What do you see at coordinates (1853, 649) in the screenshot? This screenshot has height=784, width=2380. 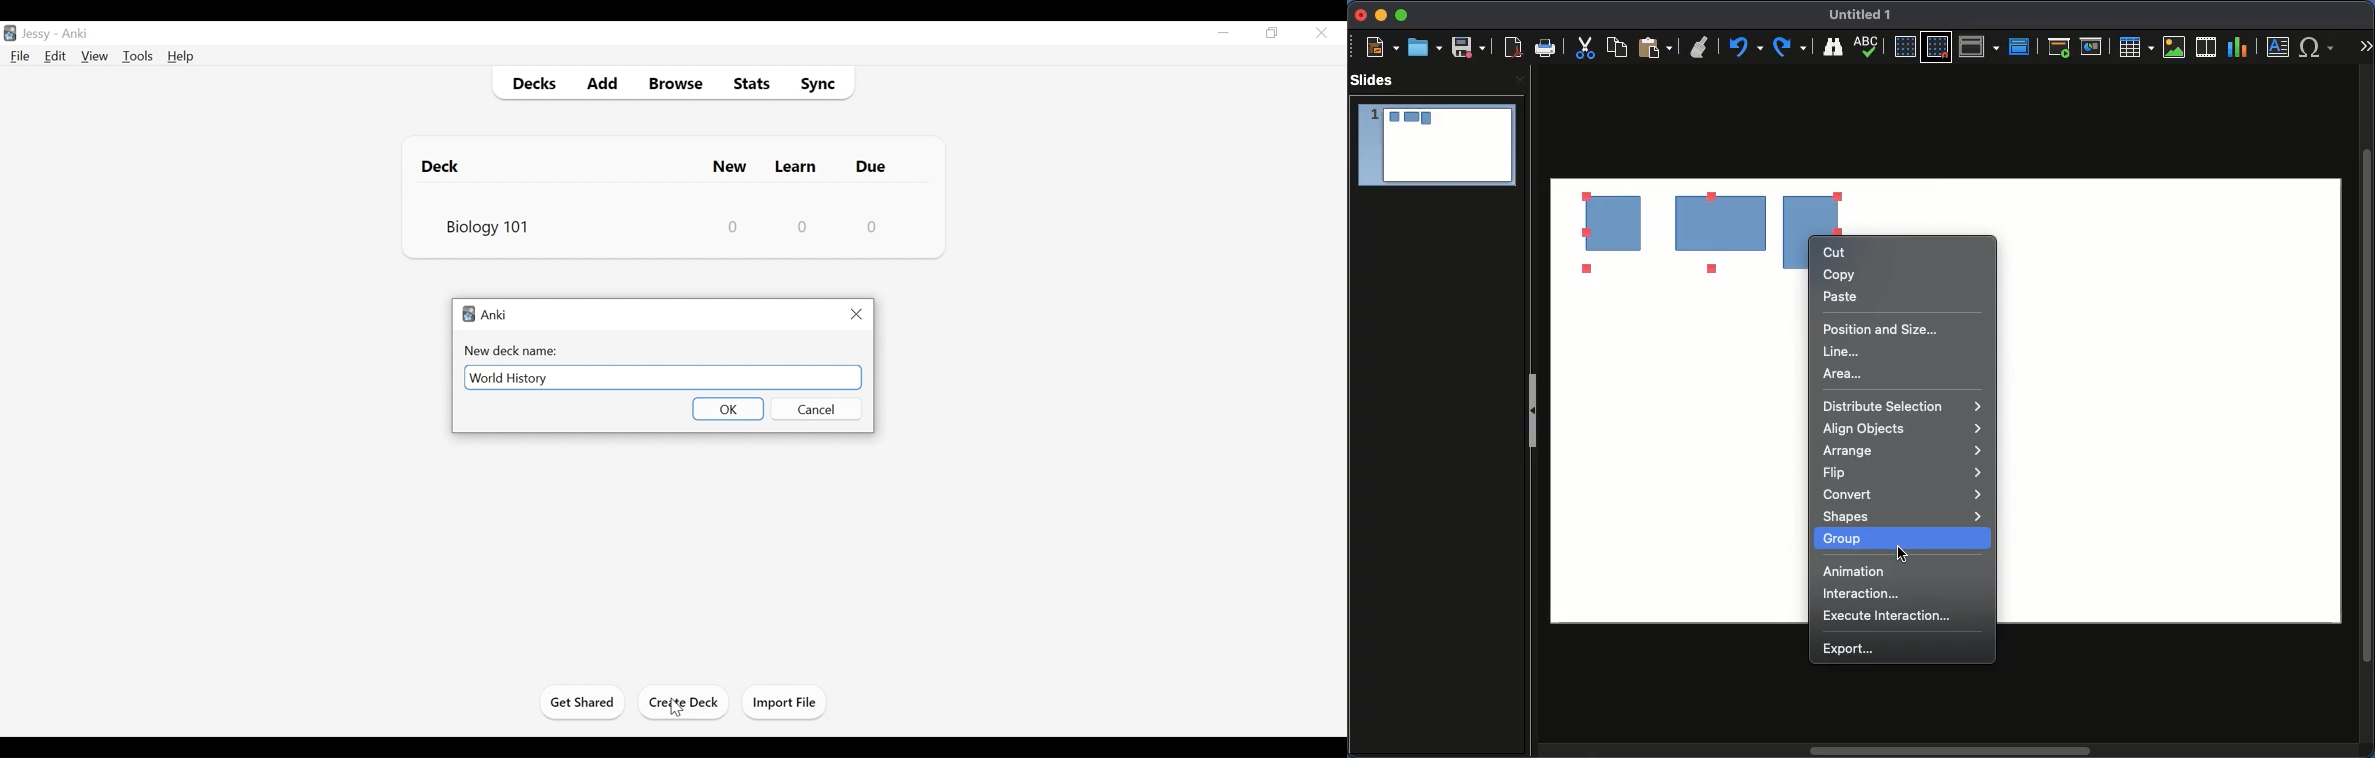 I see `Export` at bounding box center [1853, 649].